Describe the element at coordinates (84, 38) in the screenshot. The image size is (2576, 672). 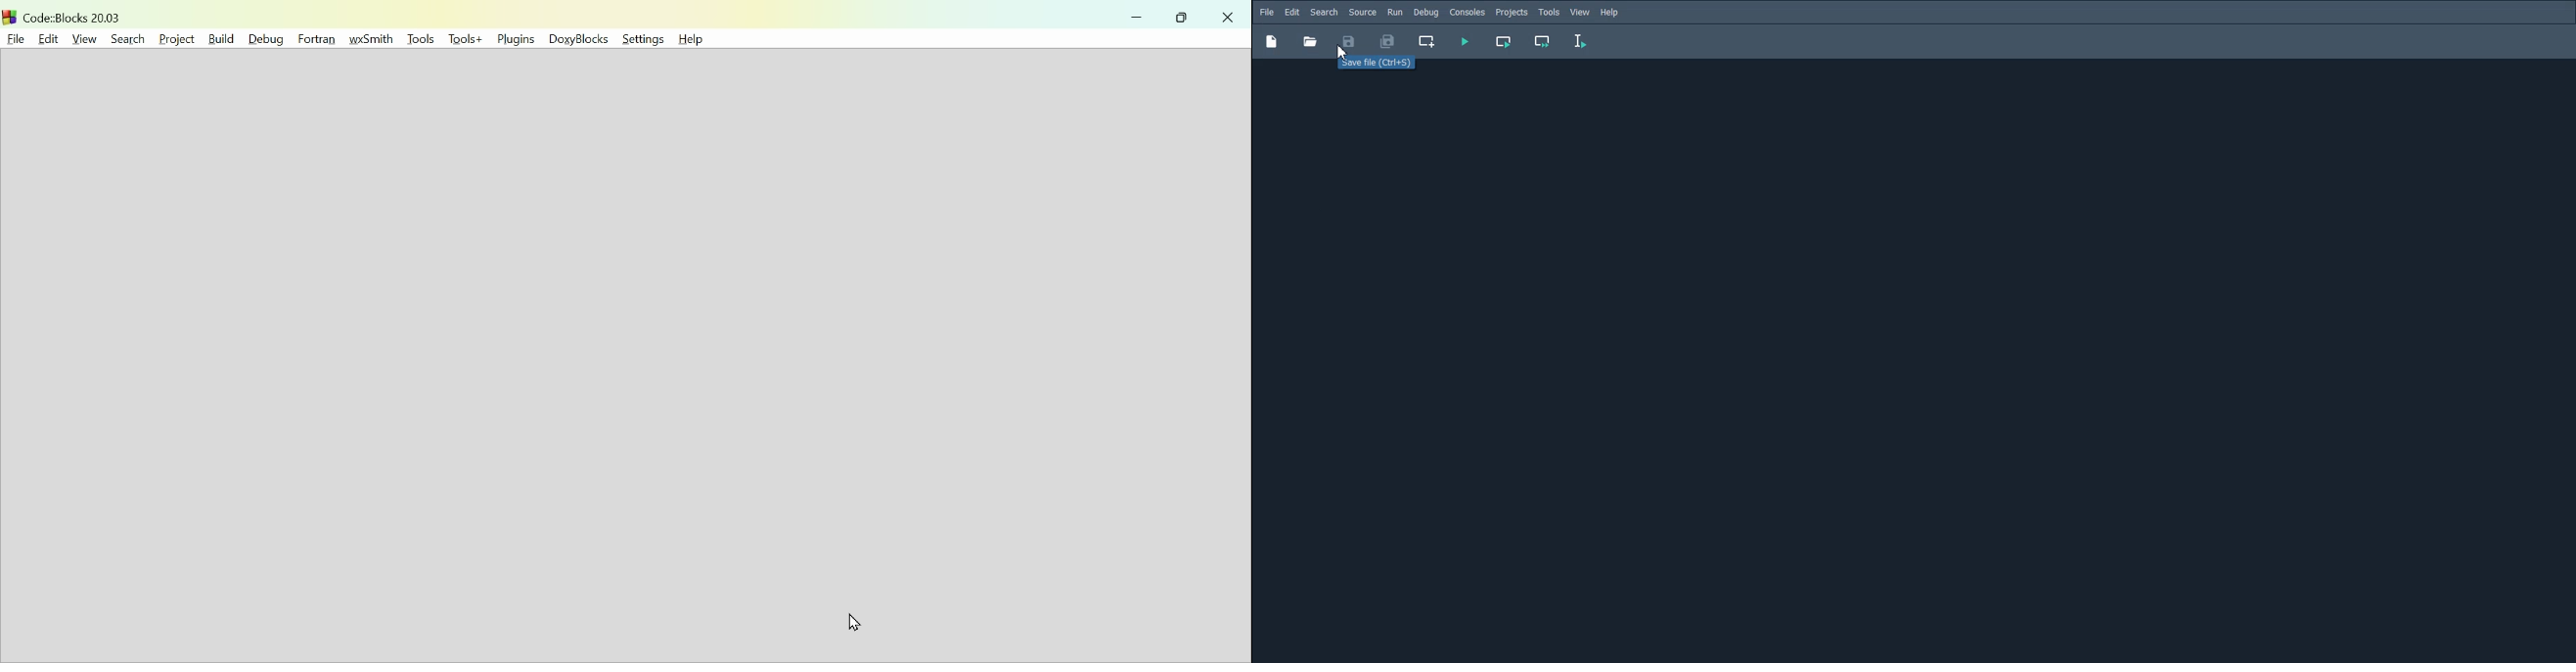
I see `View` at that location.